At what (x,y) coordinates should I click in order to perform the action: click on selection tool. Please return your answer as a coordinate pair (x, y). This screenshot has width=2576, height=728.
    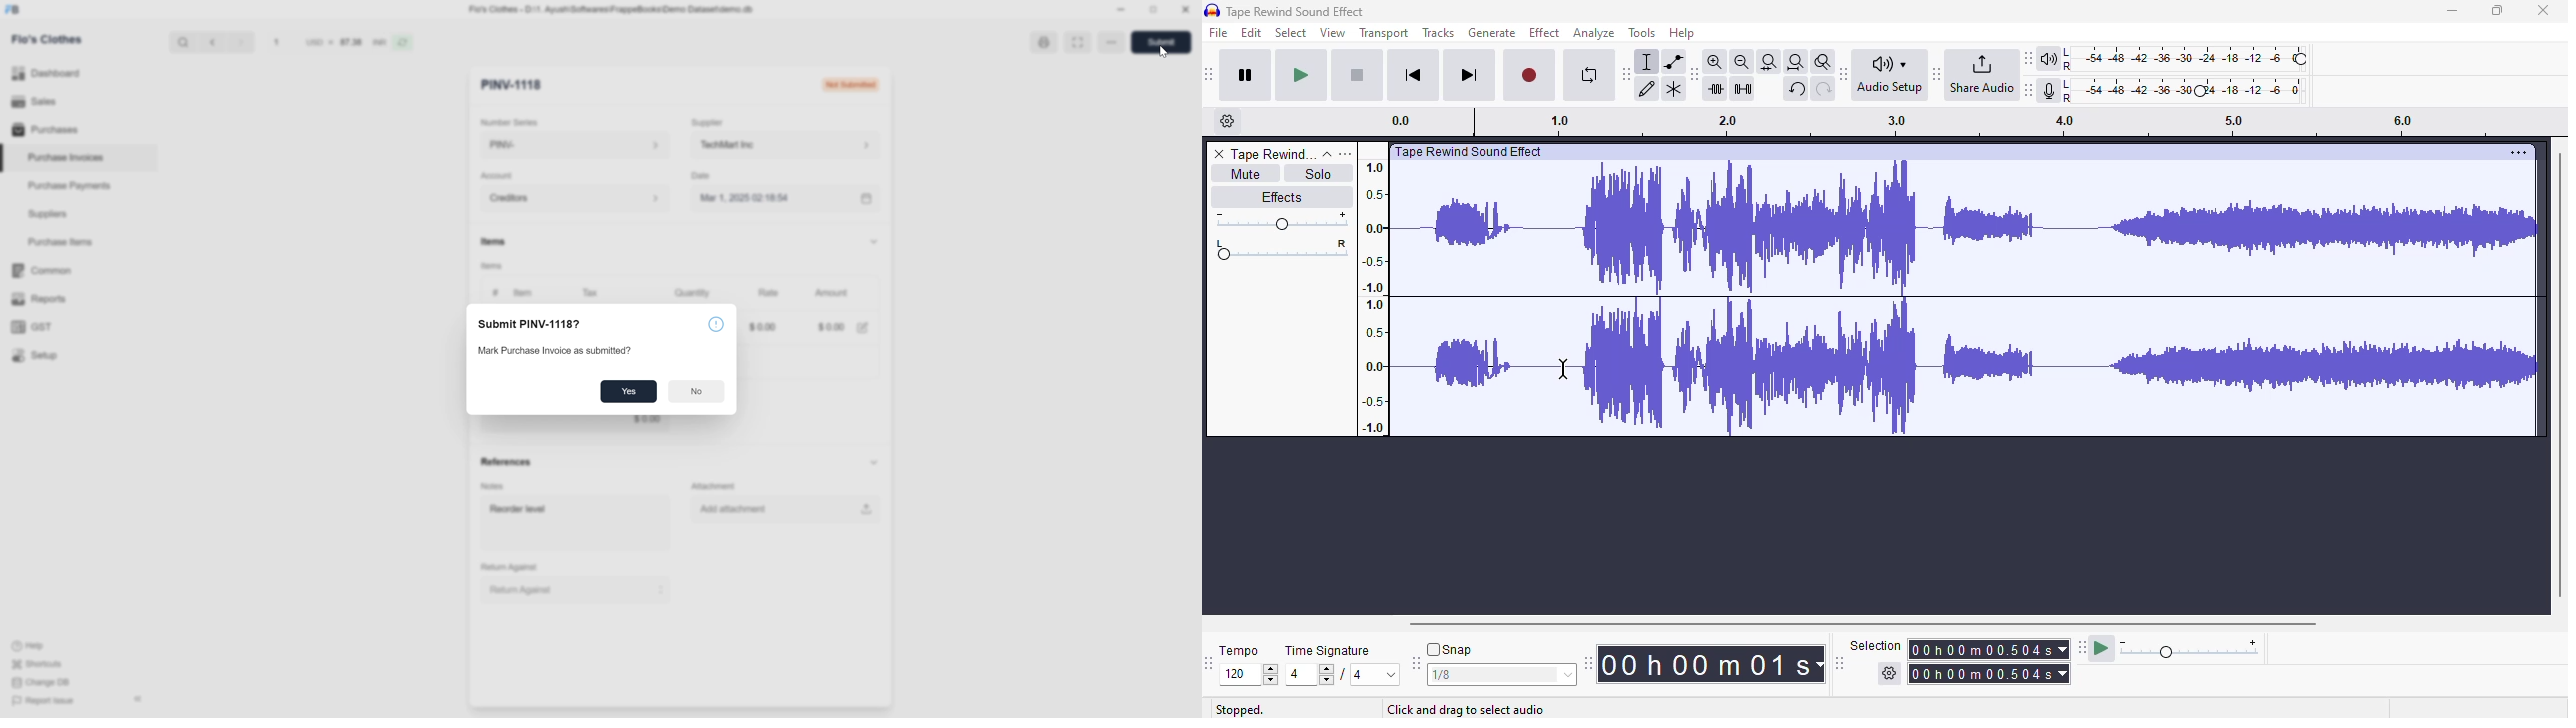
    Looking at the image, I should click on (1647, 62).